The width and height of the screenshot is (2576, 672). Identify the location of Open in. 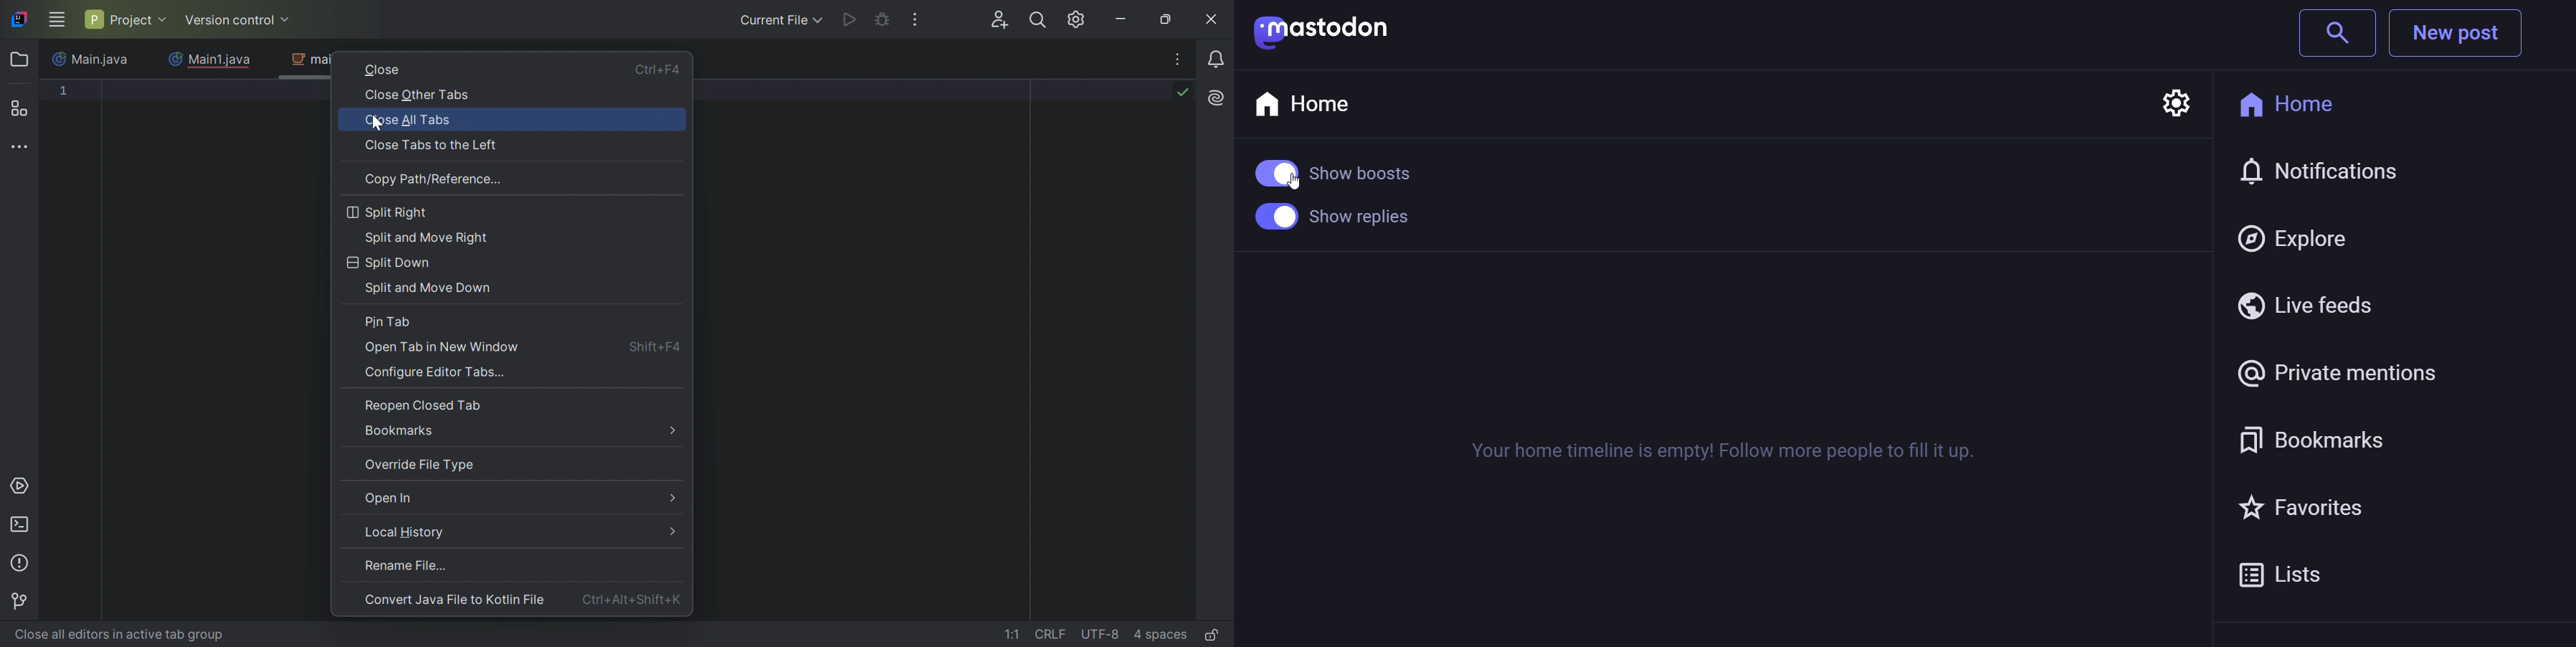
(517, 498).